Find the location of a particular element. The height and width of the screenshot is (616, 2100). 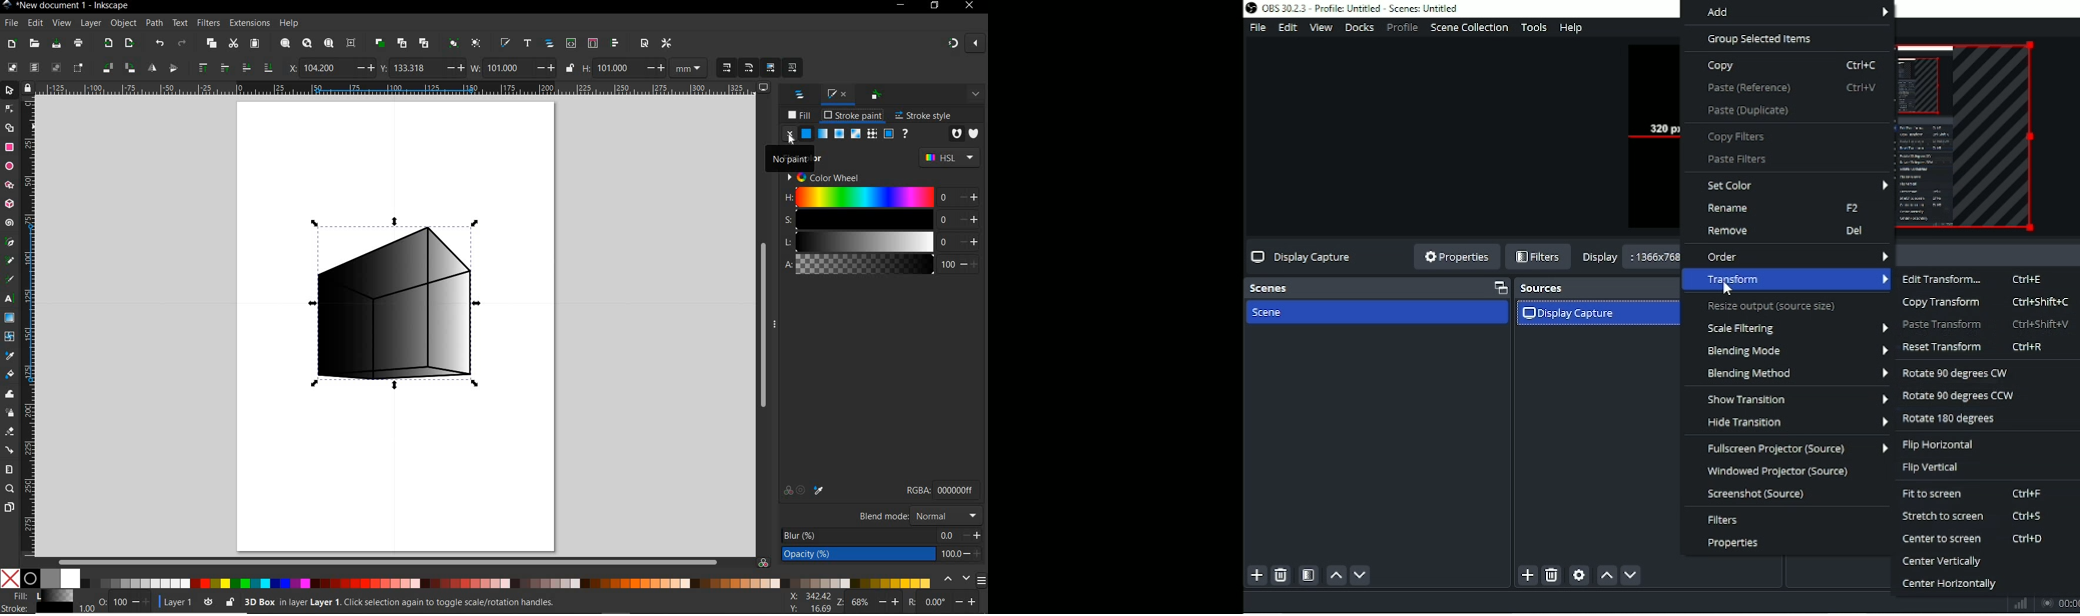

HORIZONTAL COORDINATE OF SELECTION is located at coordinates (290, 68).